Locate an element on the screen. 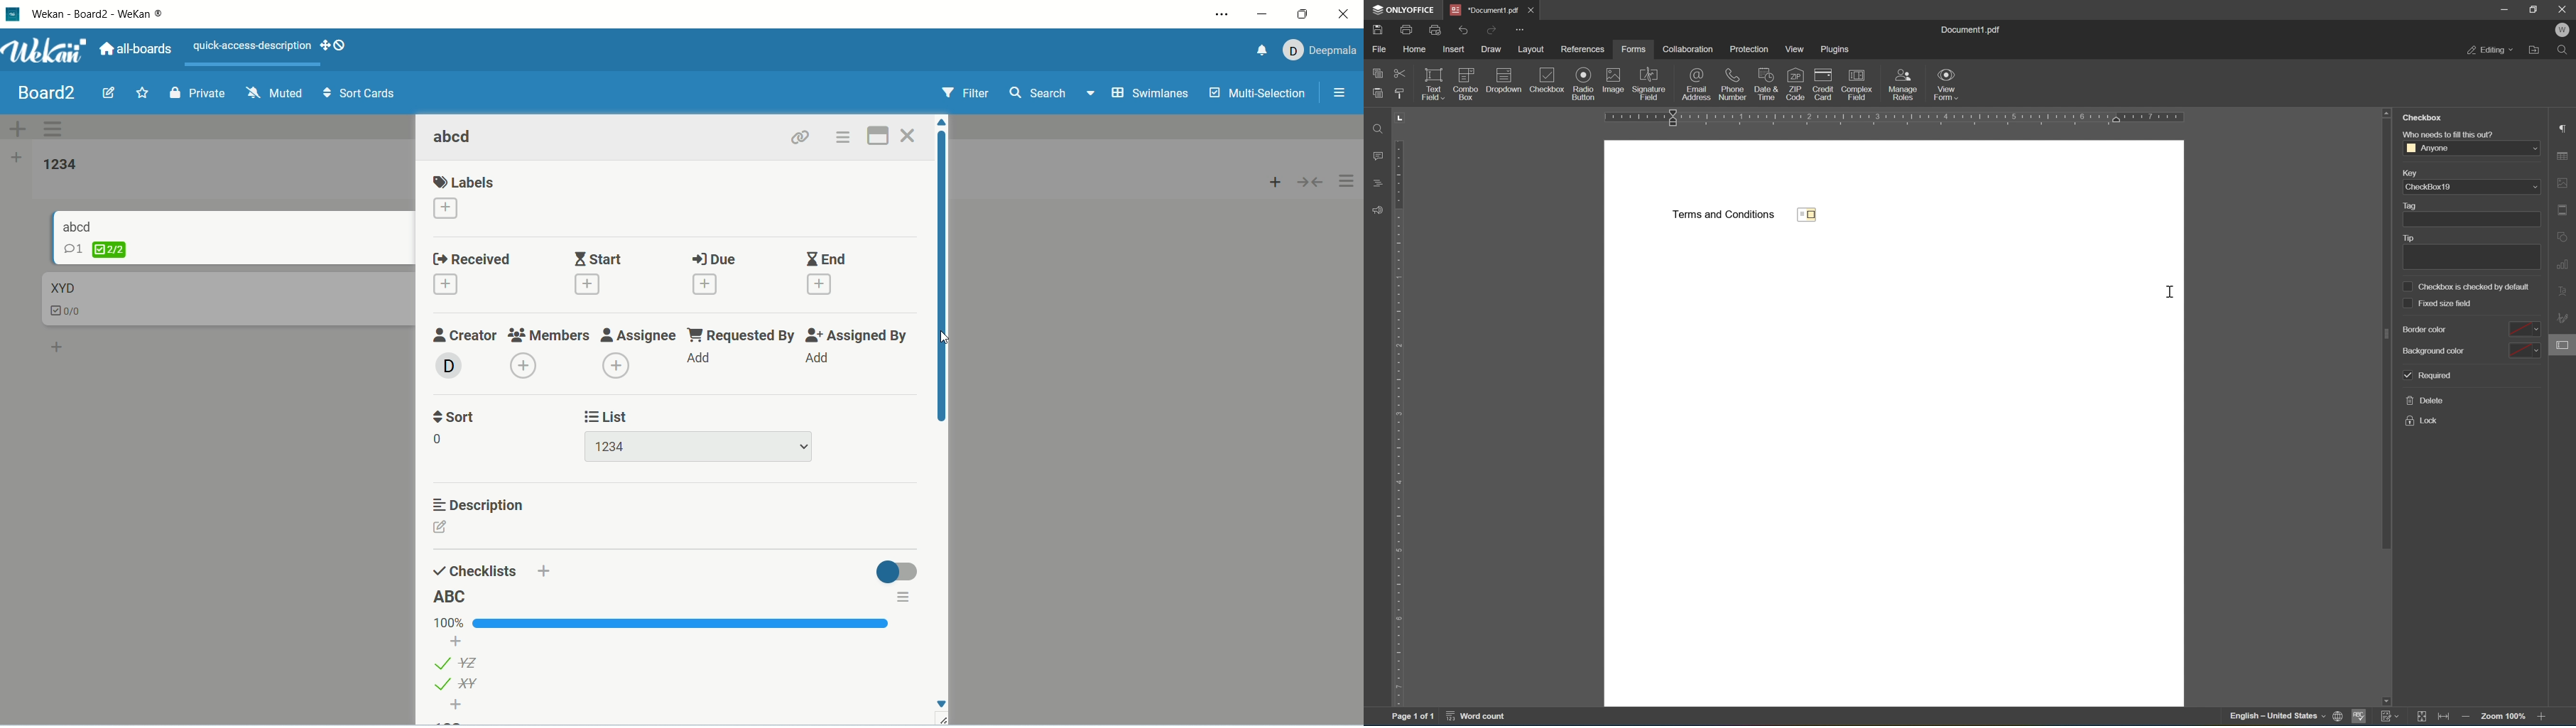  document1.pdf is located at coordinates (1974, 31).